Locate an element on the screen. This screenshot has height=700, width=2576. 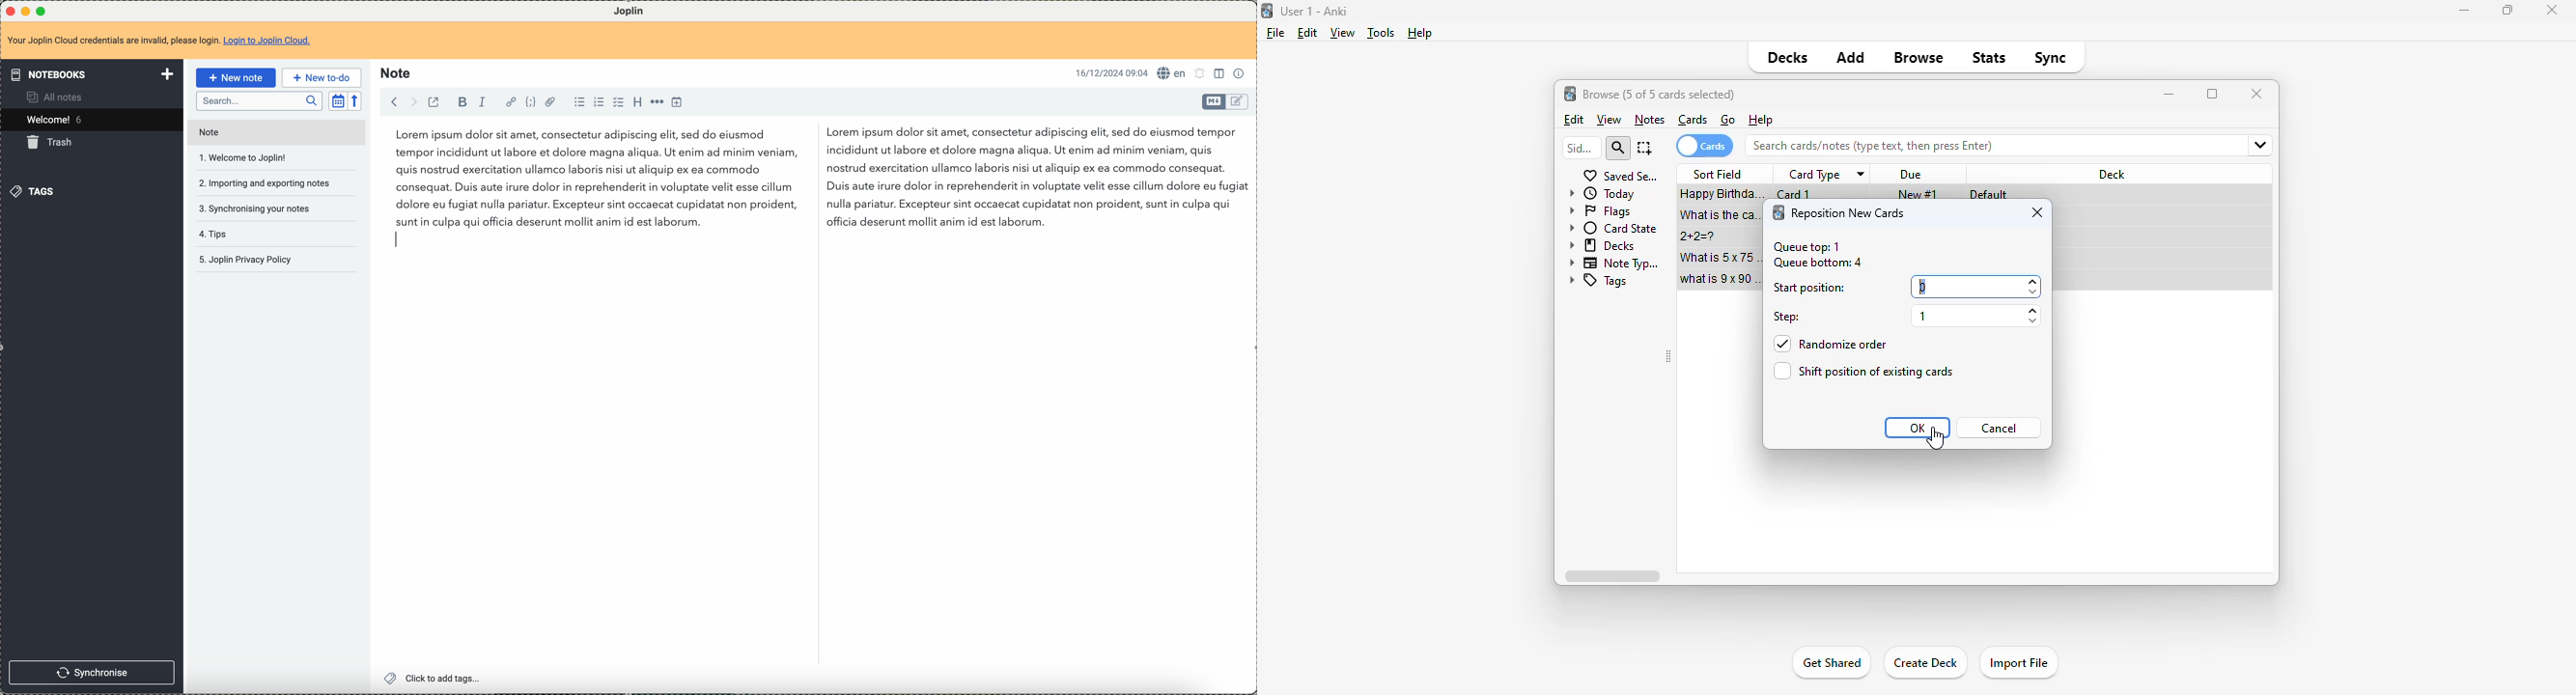
maximize is located at coordinates (2212, 93).